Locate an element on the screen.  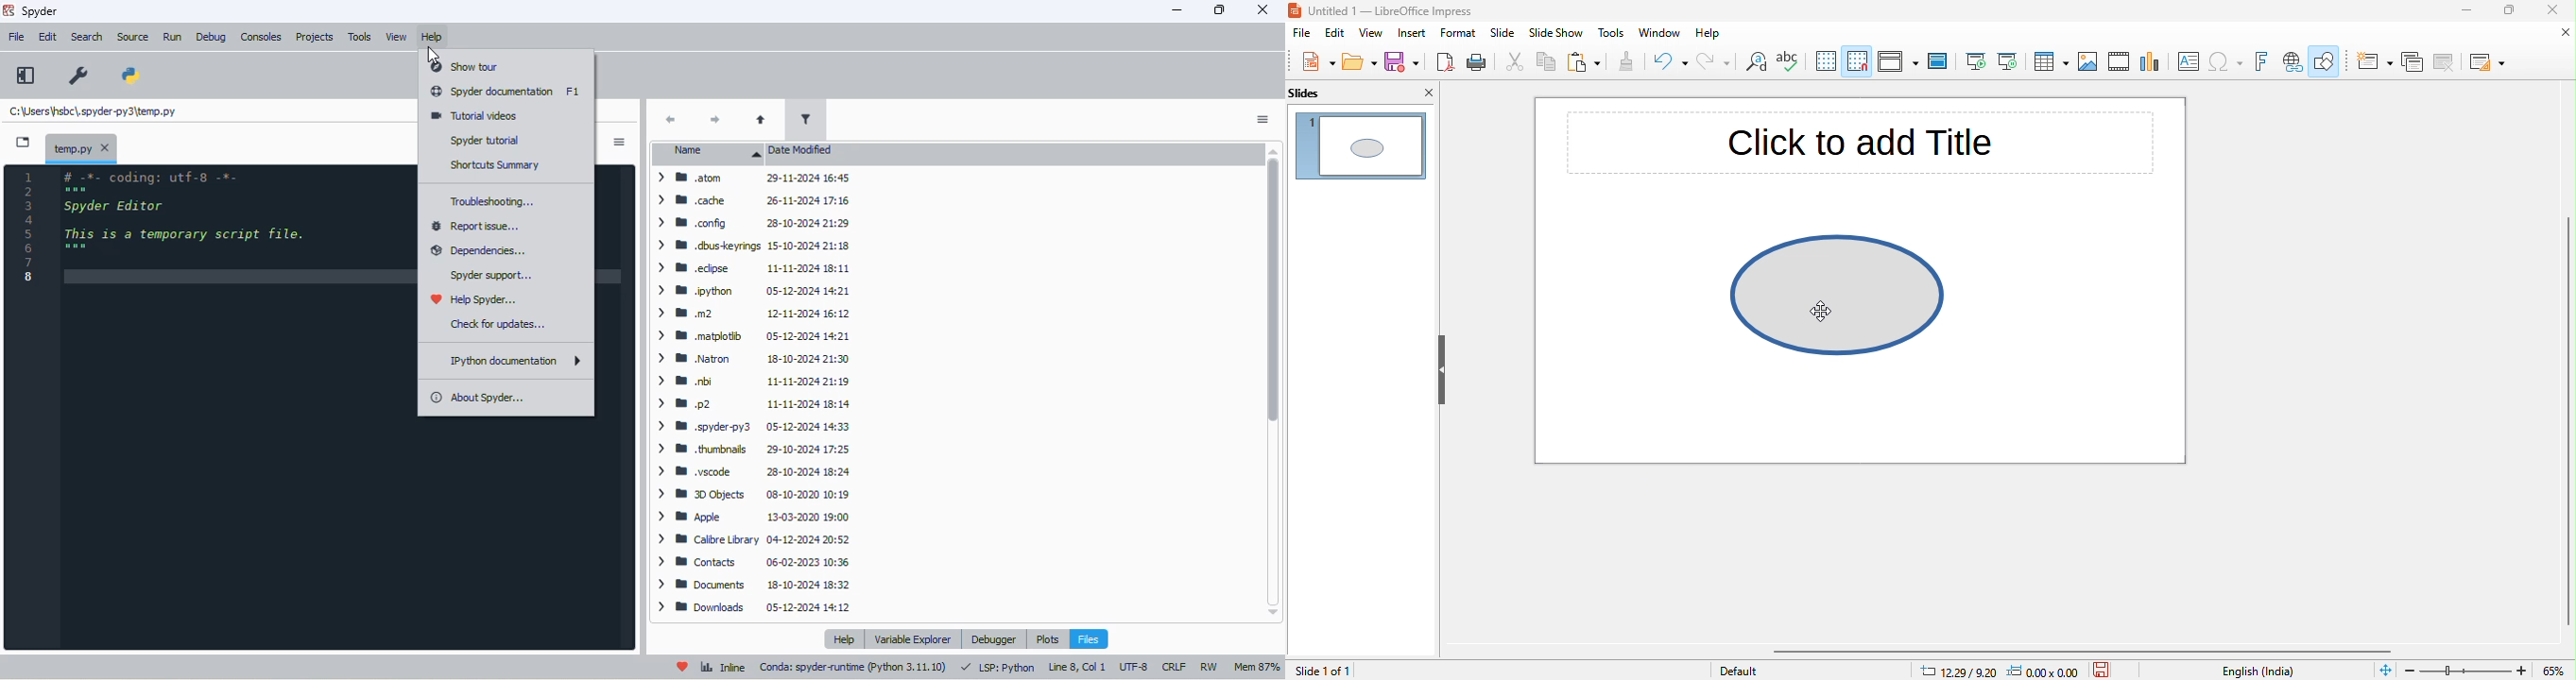
temporary file is located at coordinates (92, 110).